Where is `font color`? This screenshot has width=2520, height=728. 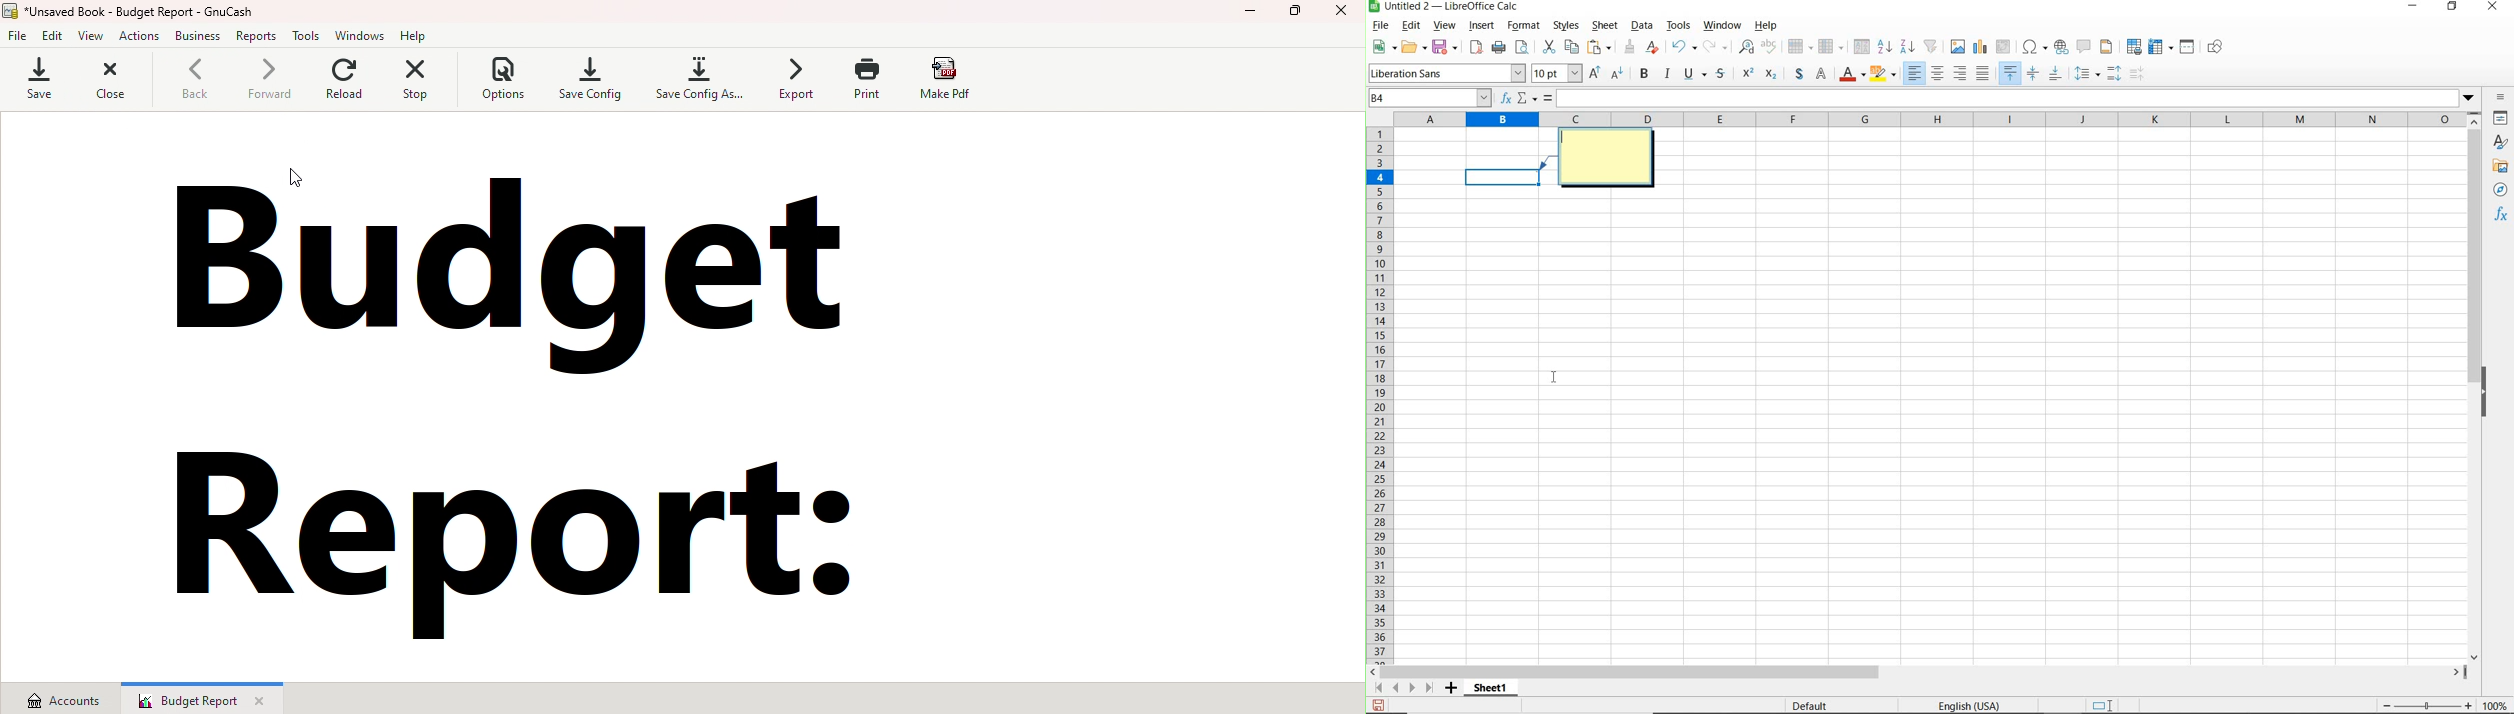
font color is located at coordinates (1852, 75).